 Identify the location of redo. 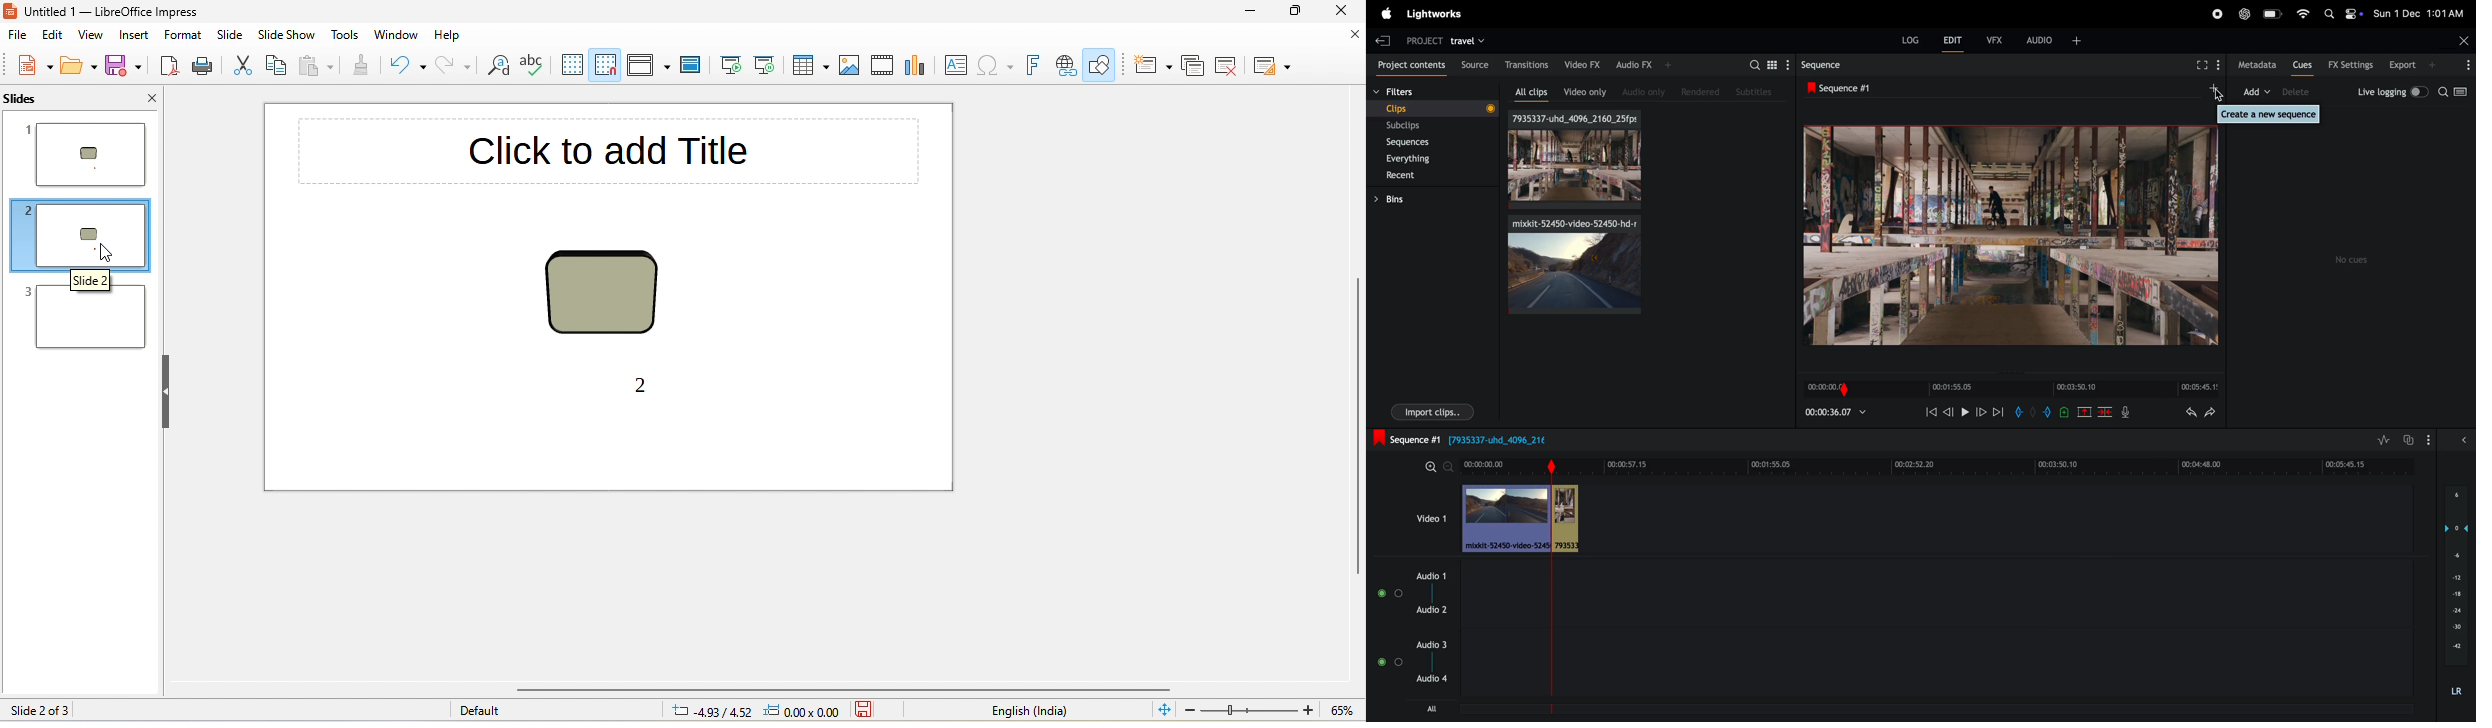
(2211, 413).